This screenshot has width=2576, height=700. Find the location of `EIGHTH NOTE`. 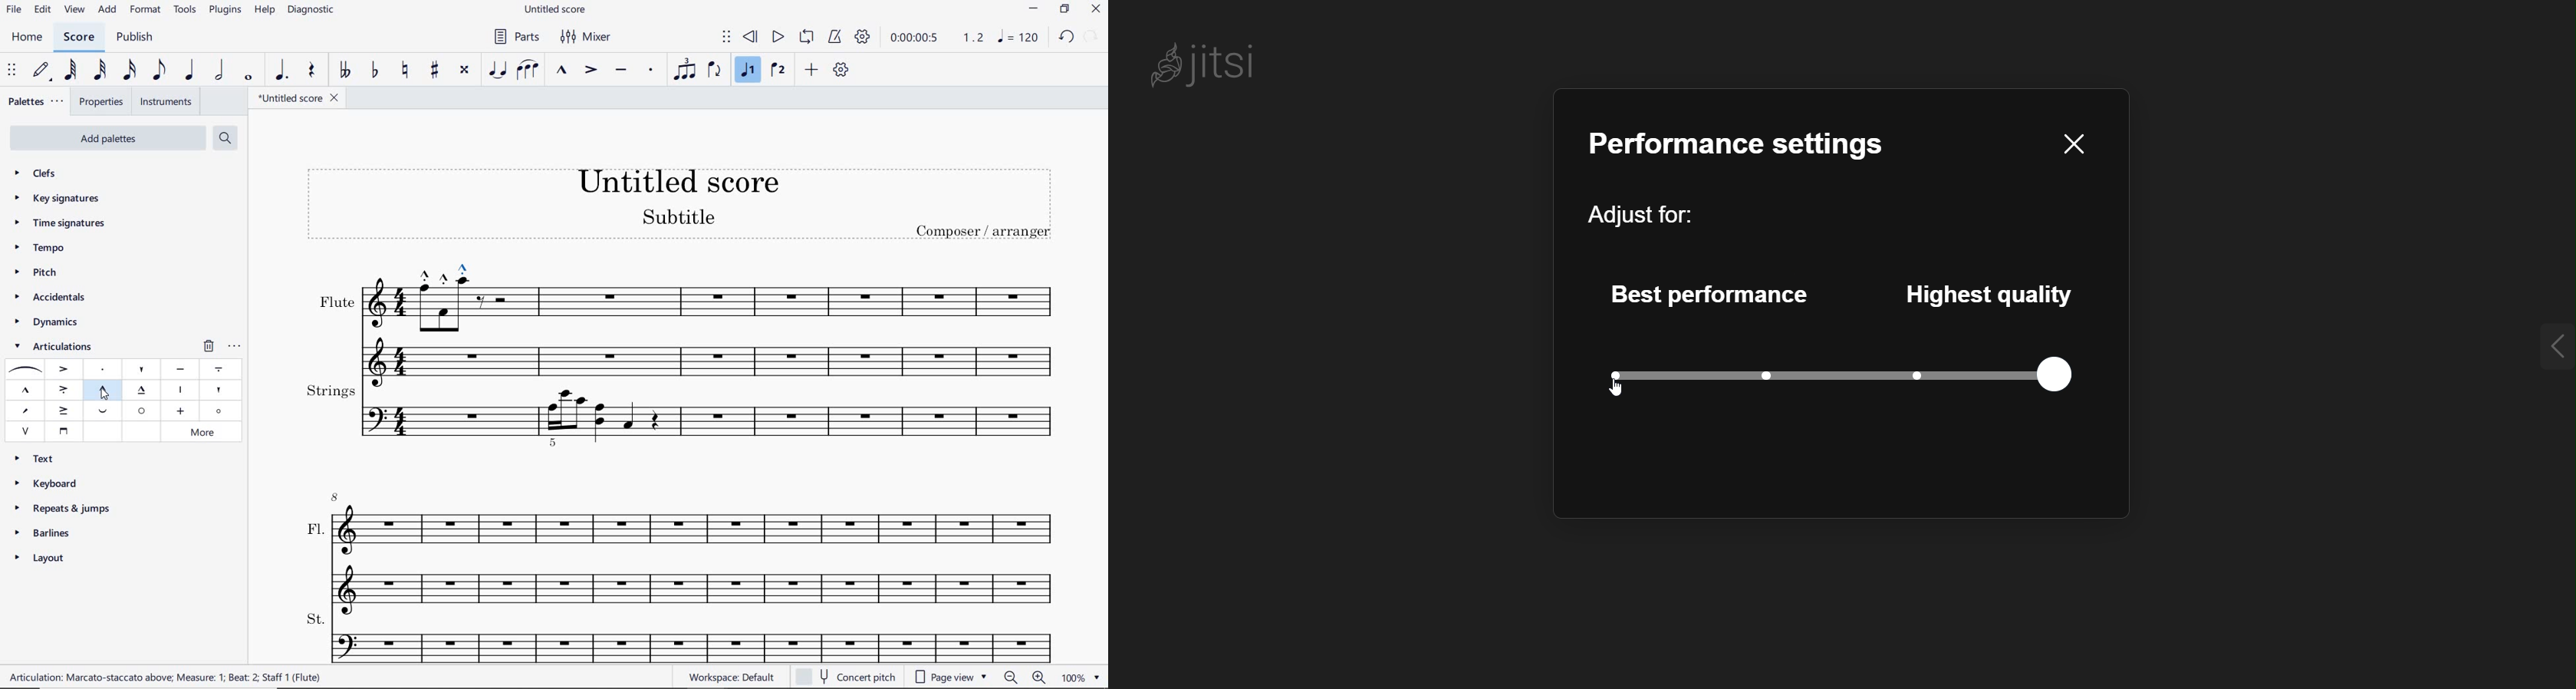

EIGHTH NOTE is located at coordinates (160, 71).